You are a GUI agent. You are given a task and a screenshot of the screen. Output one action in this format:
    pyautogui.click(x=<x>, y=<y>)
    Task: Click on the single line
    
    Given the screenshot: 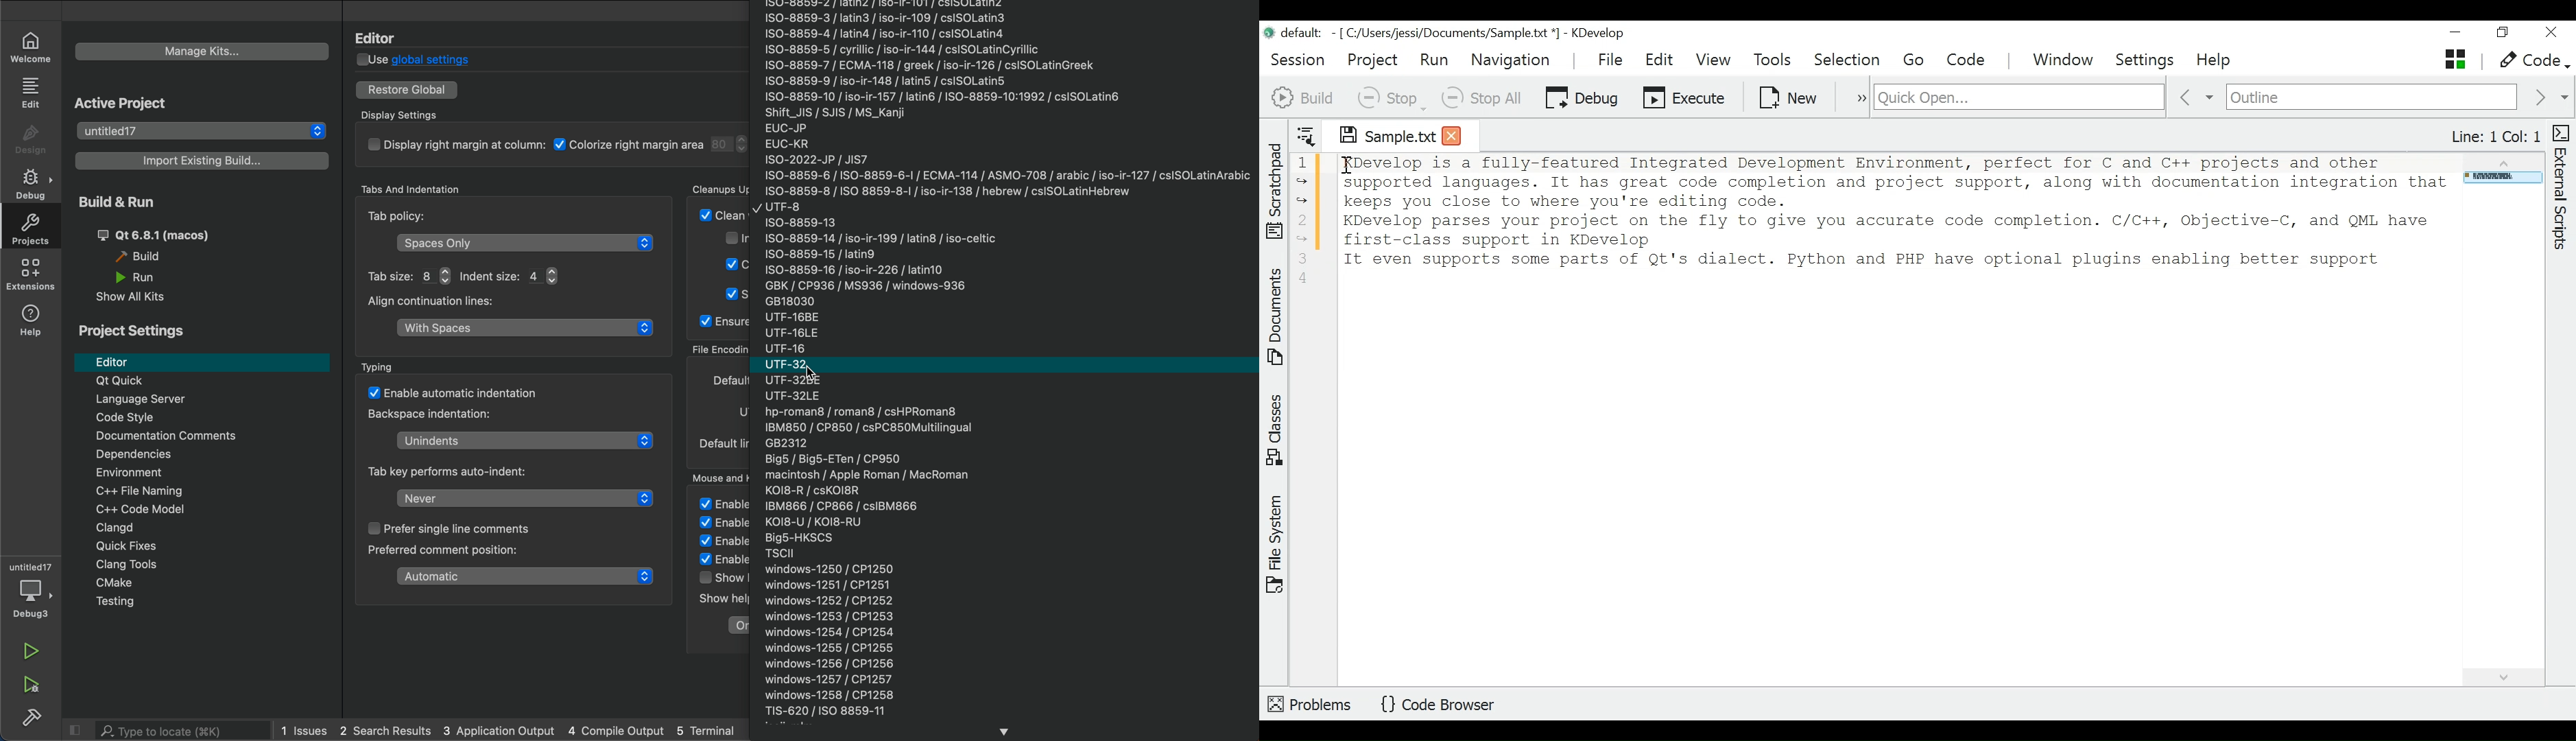 What is the action you would take?
    pyautogui.click(x=463, y=530)
    